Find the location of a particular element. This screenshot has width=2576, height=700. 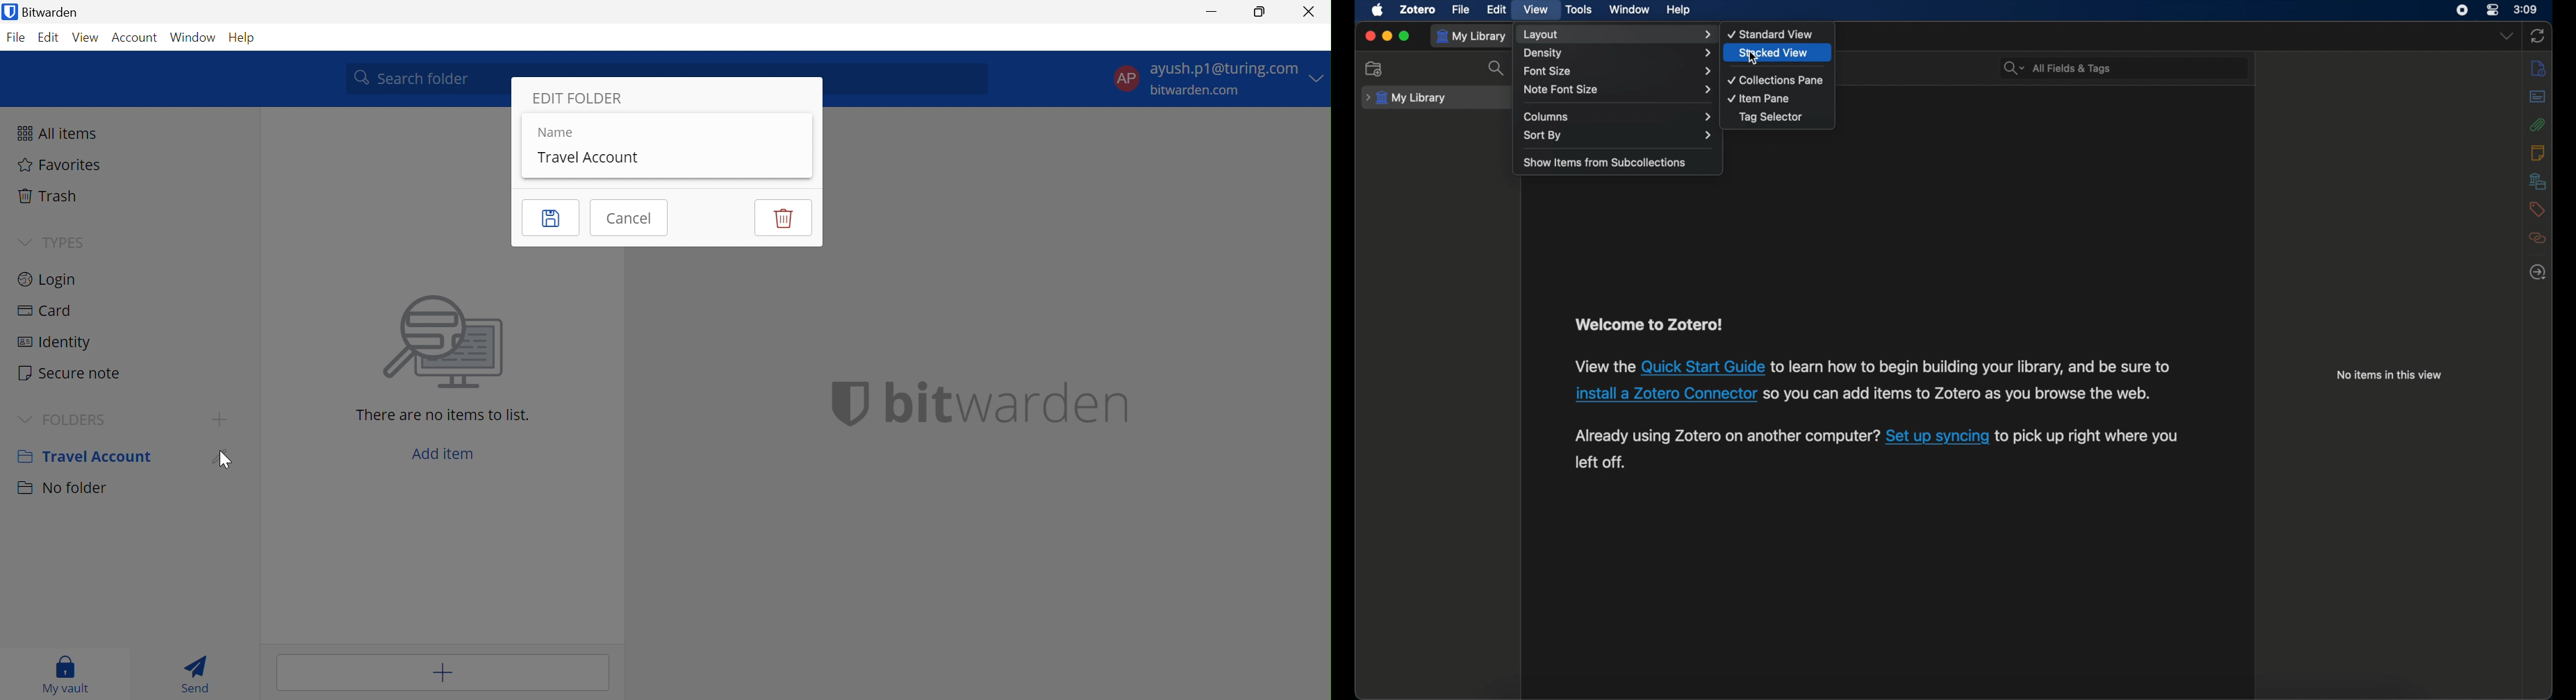

Bitwarden is located at coordinates (44, 12).